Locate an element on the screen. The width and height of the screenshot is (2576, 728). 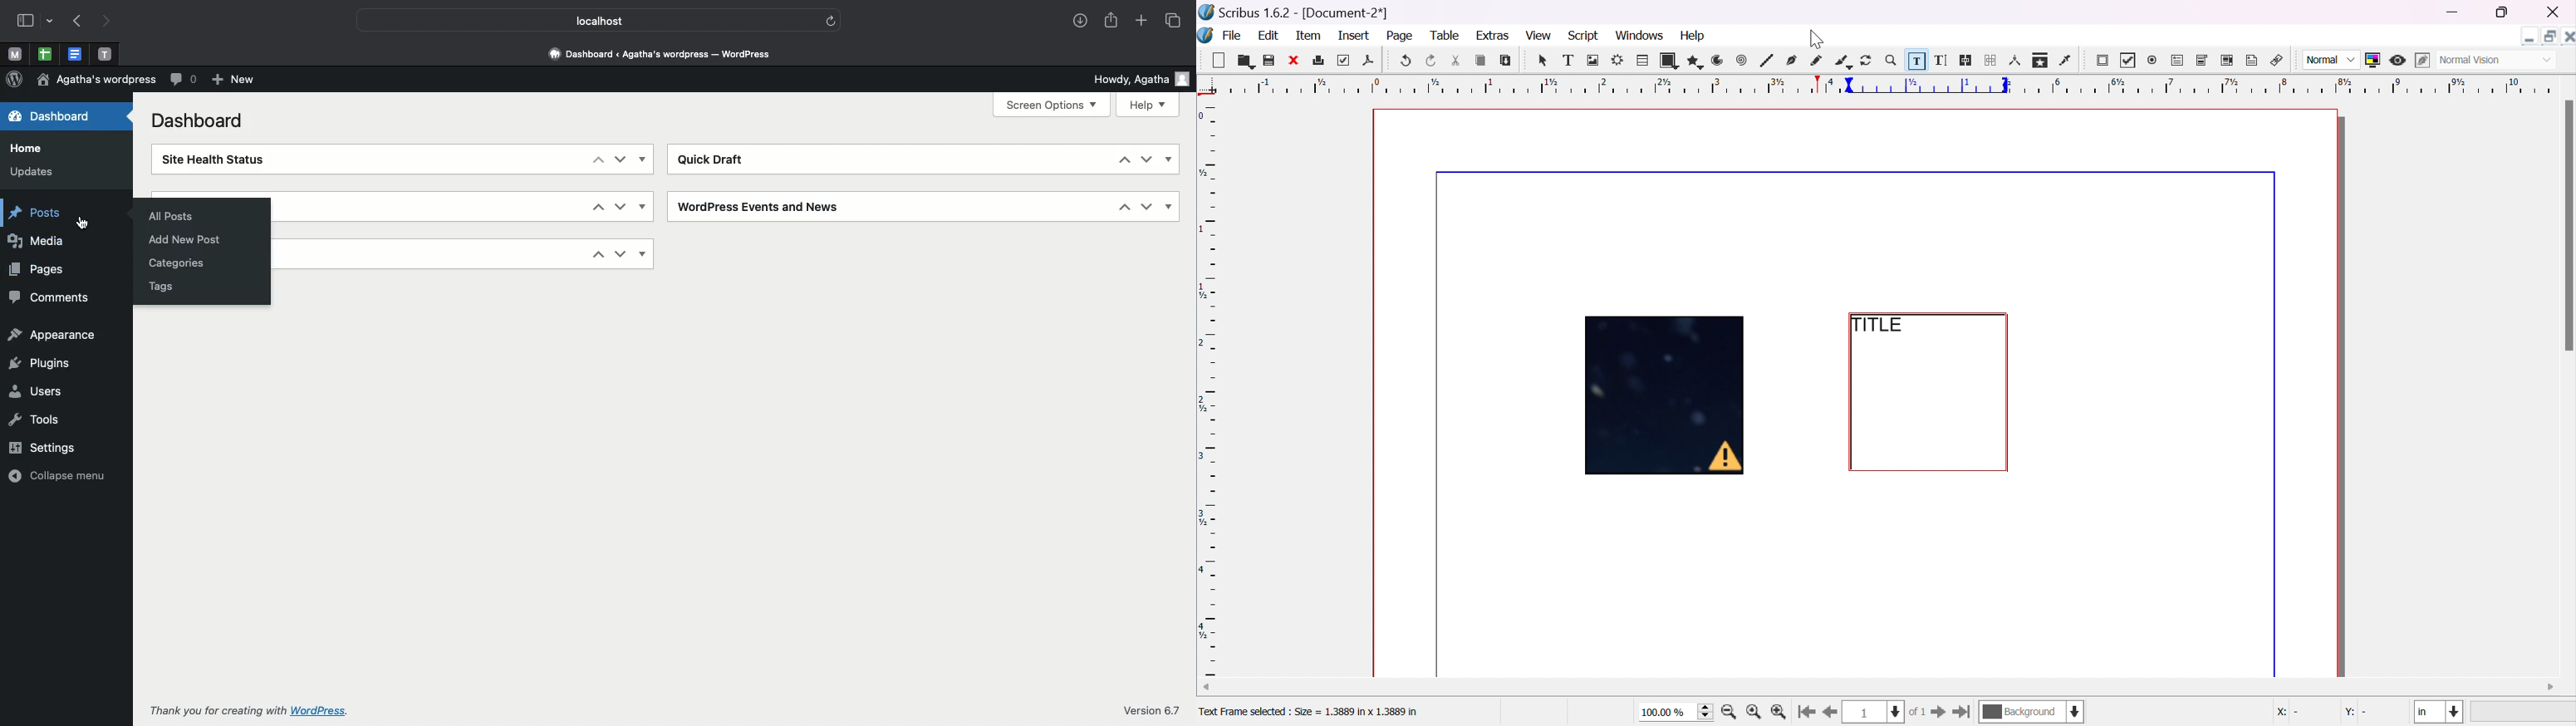
freehand line is located at coordinates (1816, 61).